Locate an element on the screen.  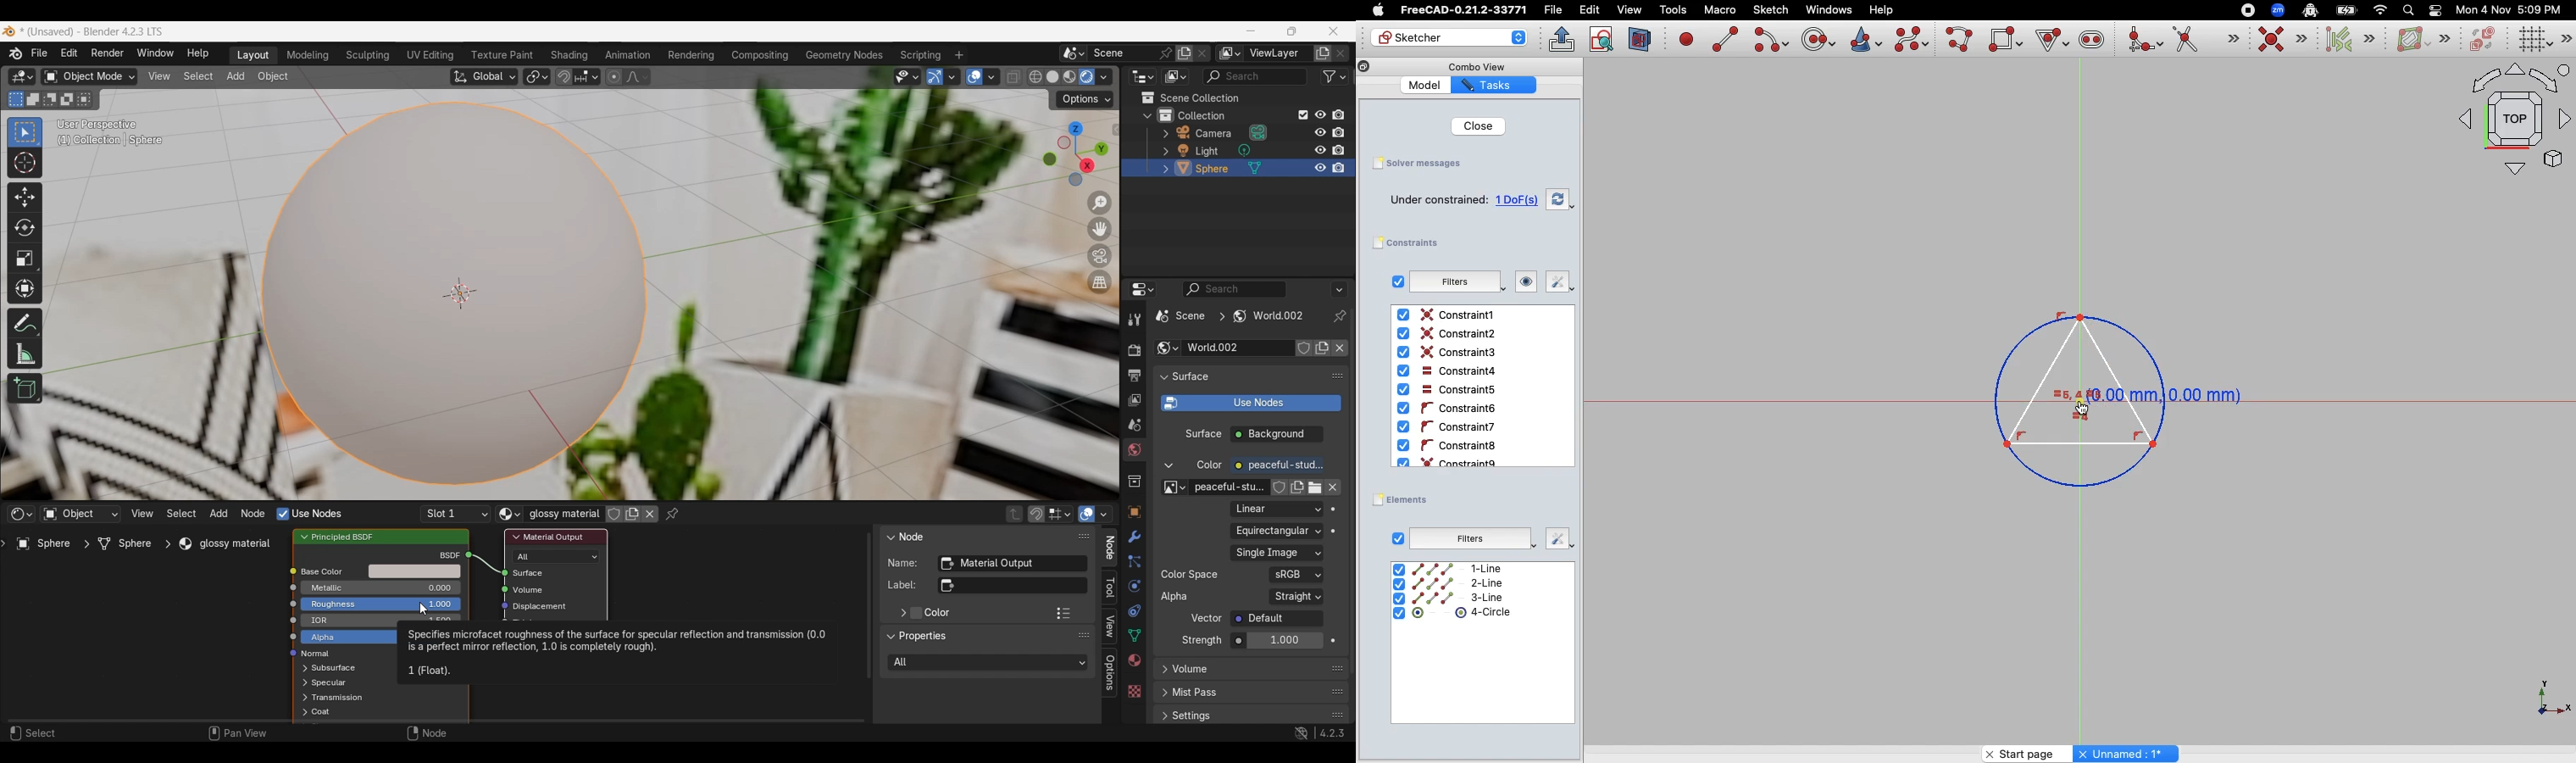
Checkbox is located at coordinates (1398, 537).